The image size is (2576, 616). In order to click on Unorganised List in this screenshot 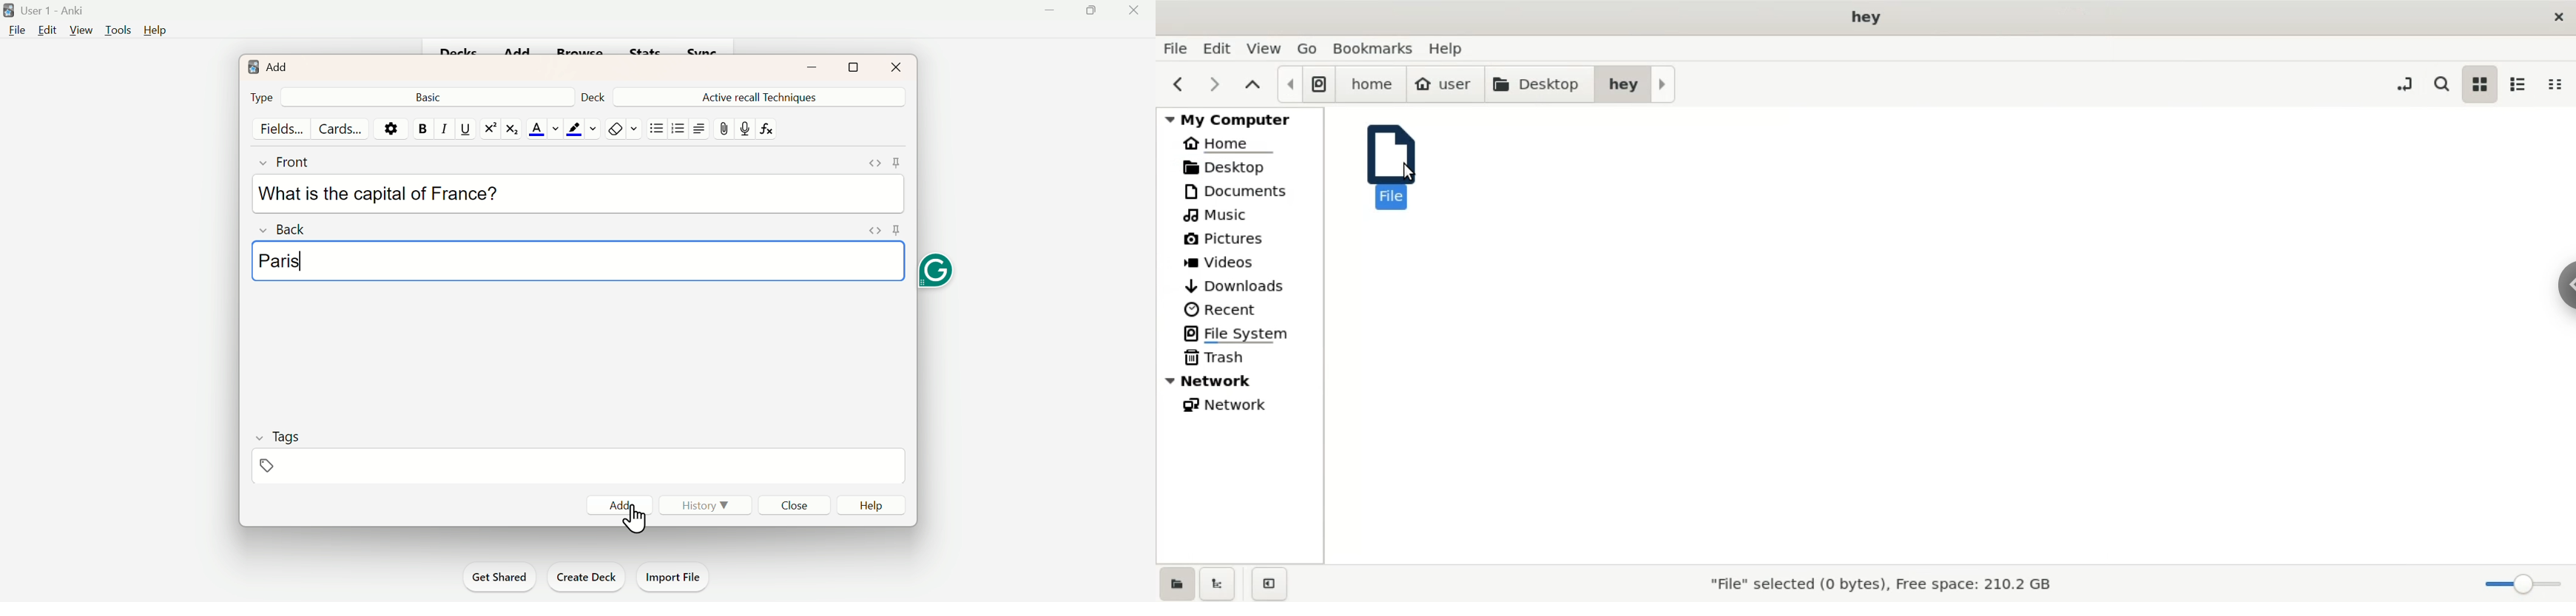, I will do `click(658, 128)`.